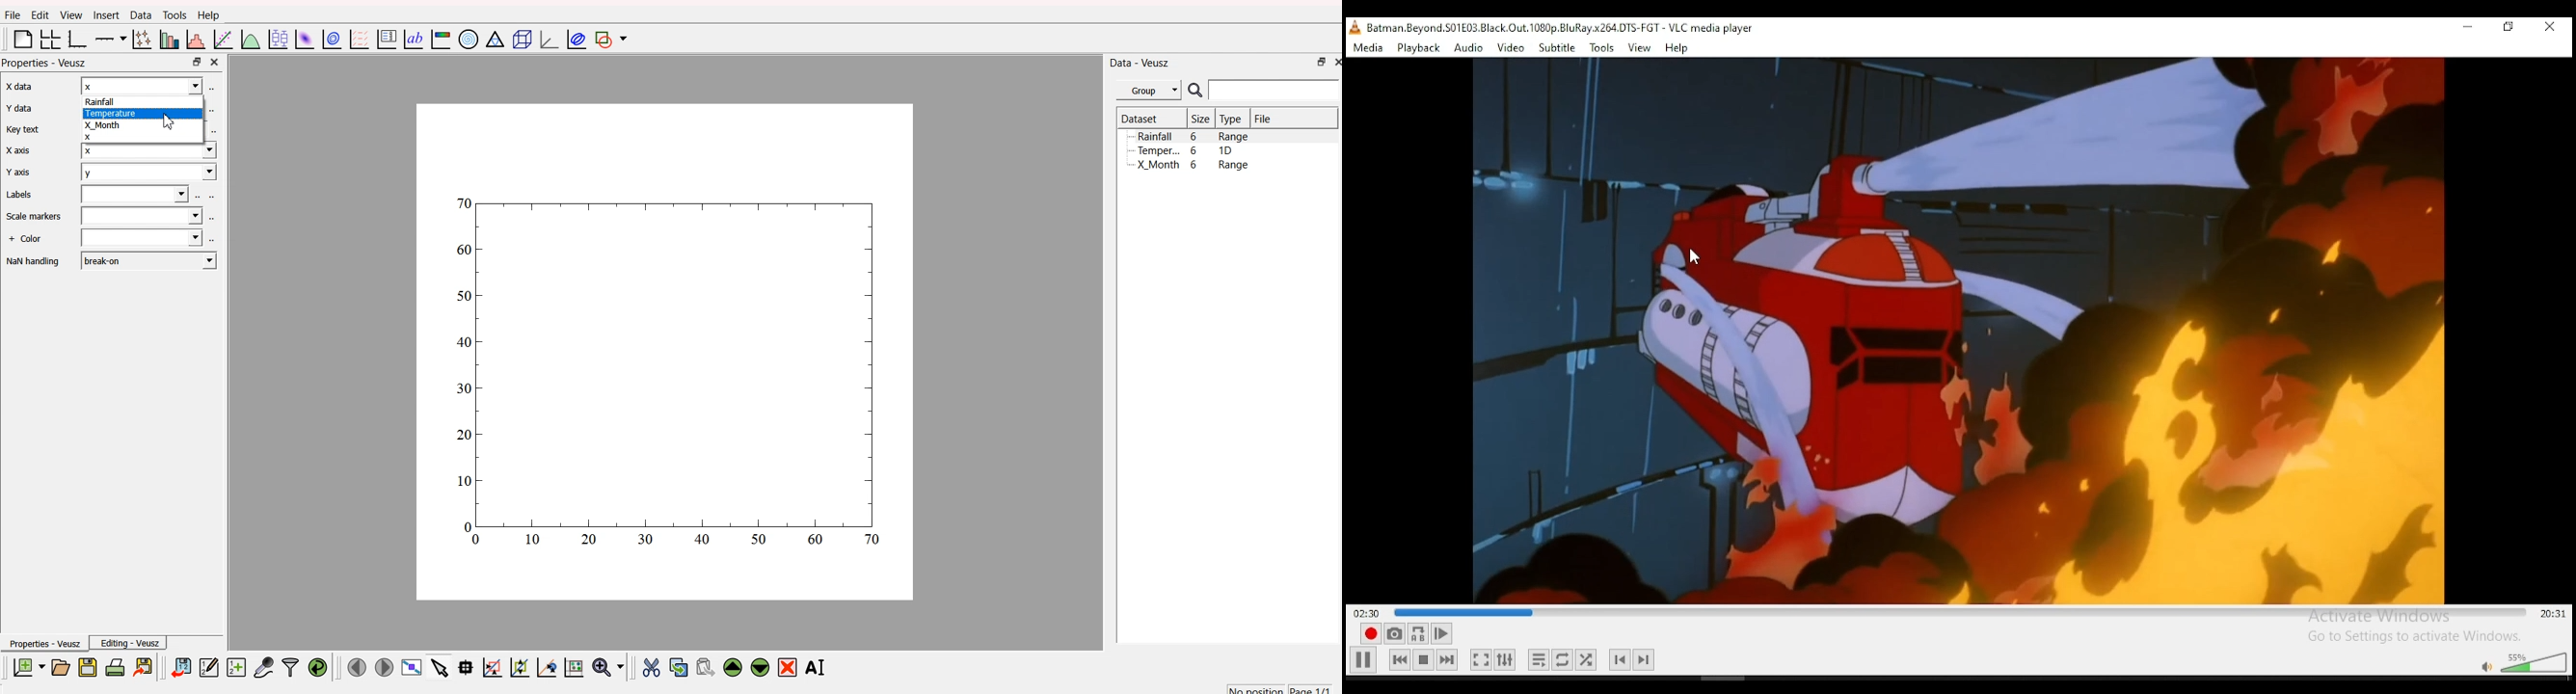 Image resolution: width=2576 pixels, height=700 pixels. I want to click on NaN handling, so click(34, 262).